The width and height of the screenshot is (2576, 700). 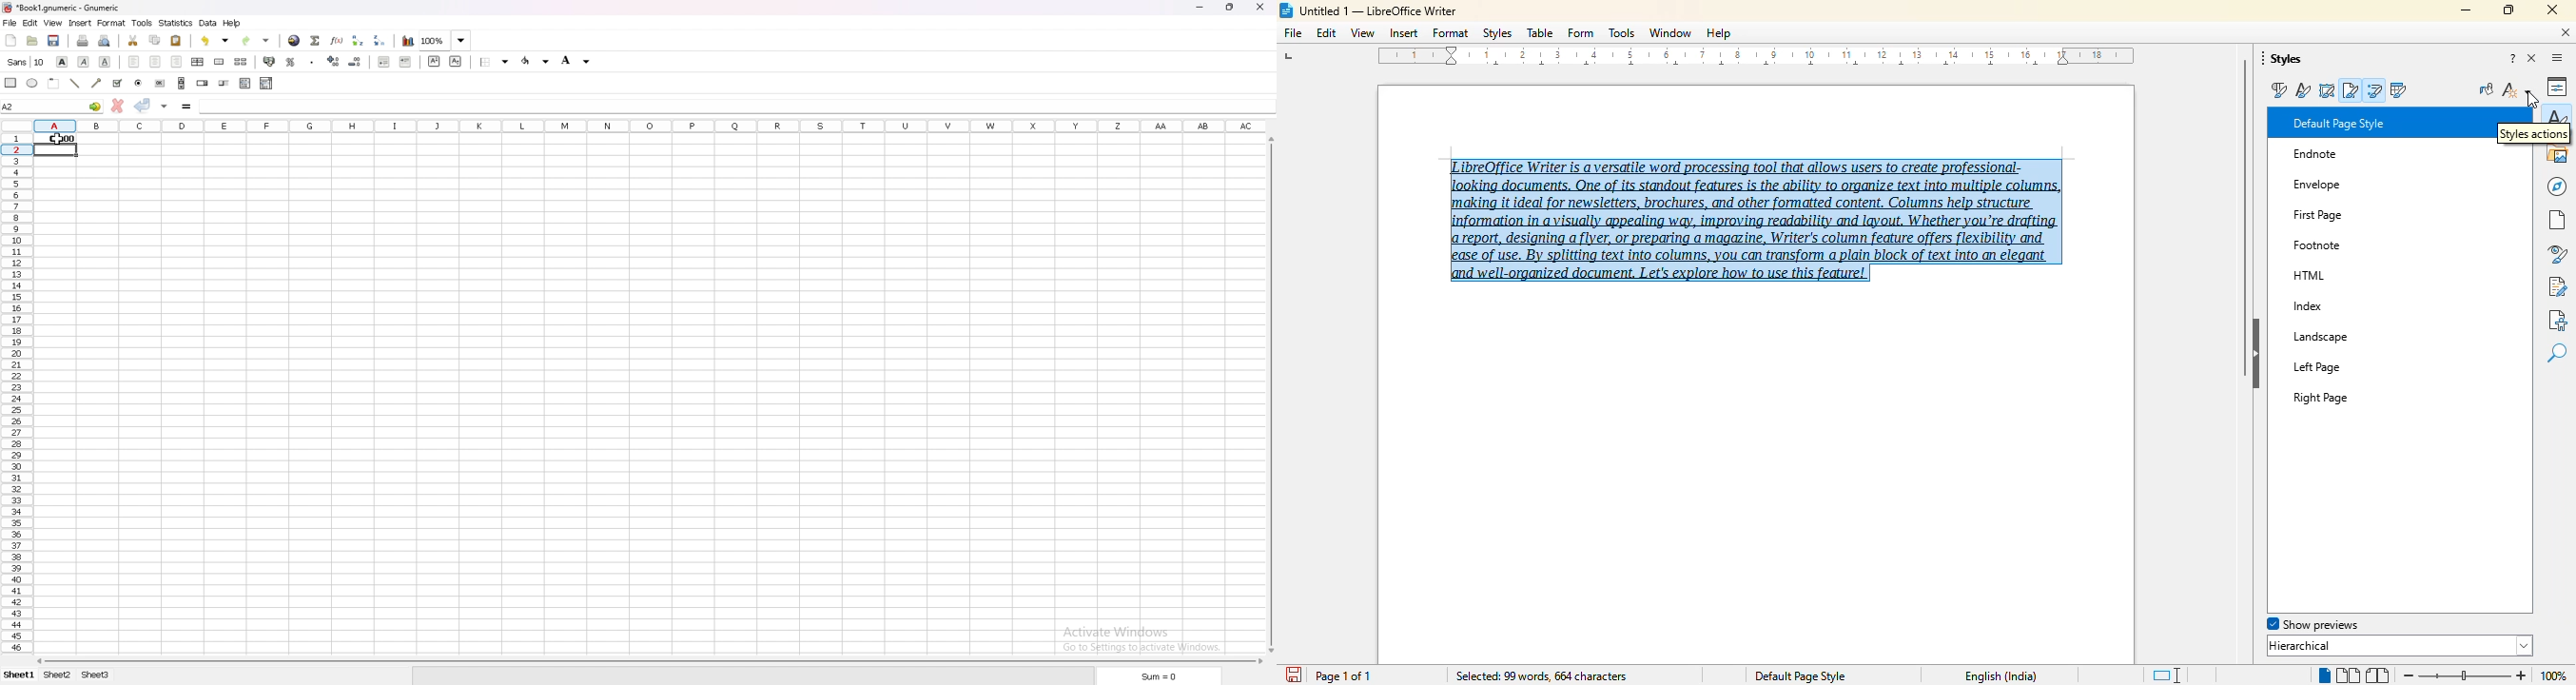 What do you see at coordinates (2284, 59) in the screenshot?
I see `styles` at bounding box center [2284, 59].